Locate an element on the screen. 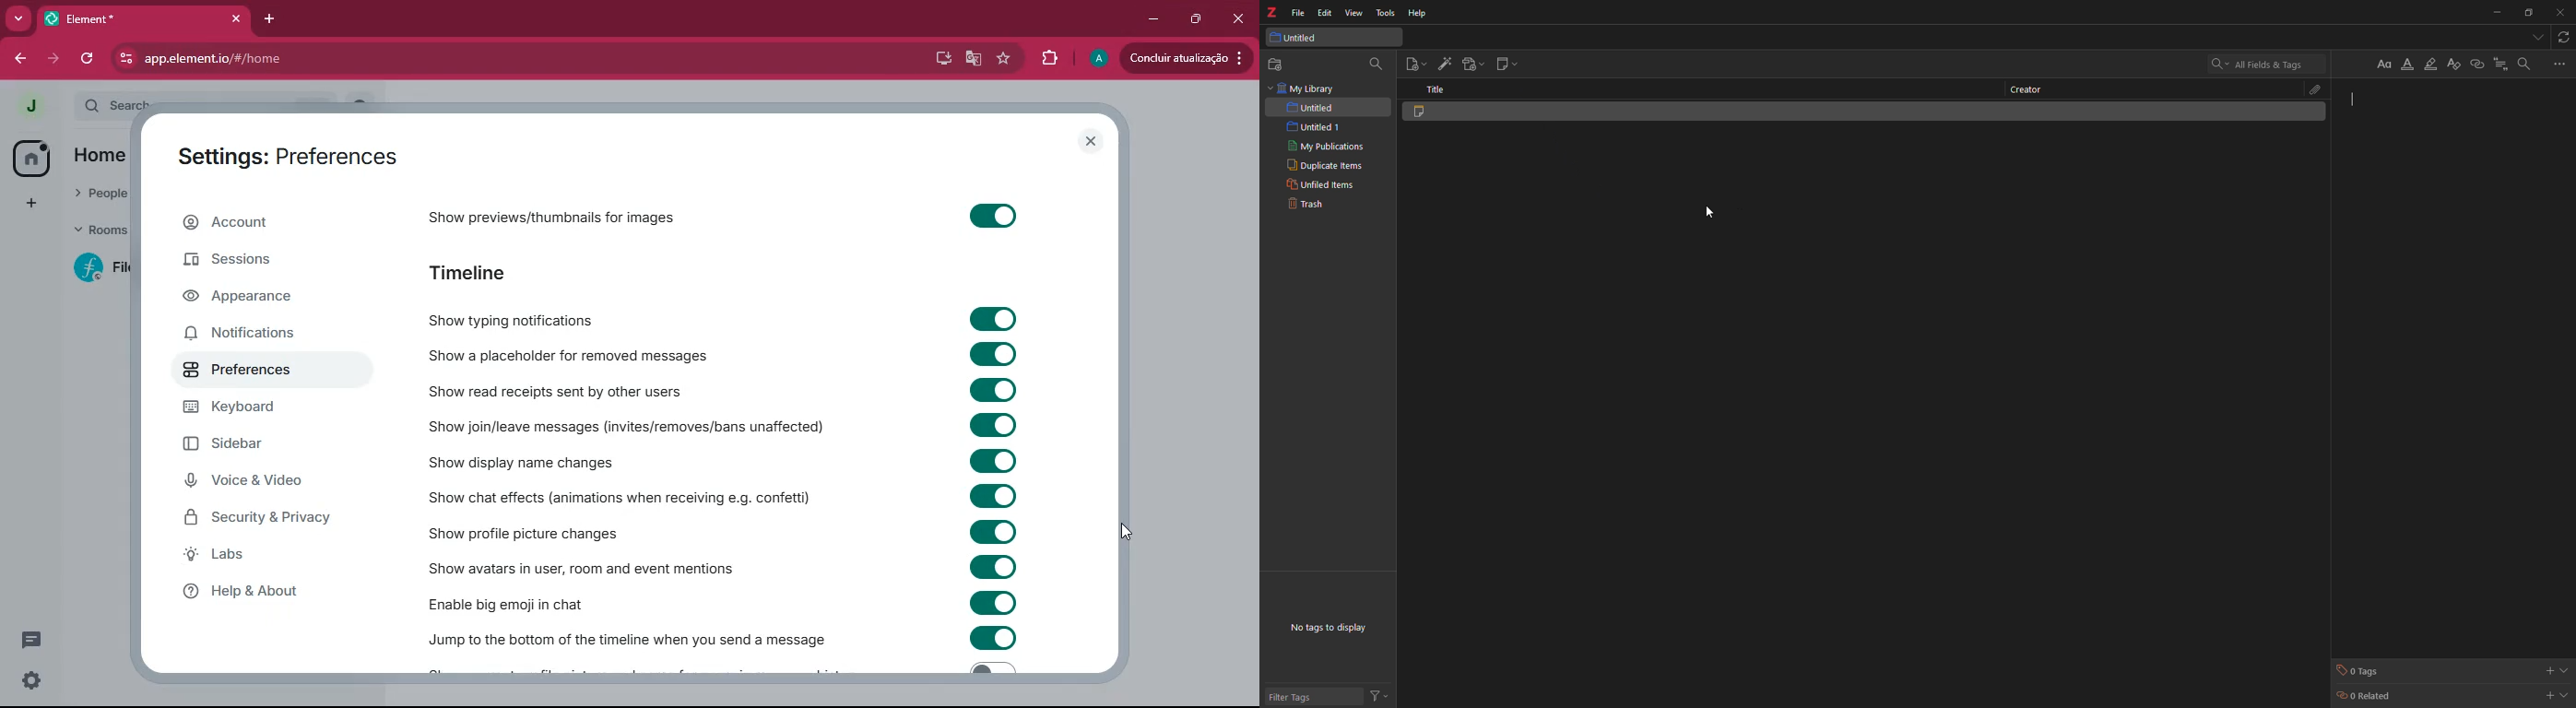 This screenshot has height=728, width=2576. minimize is located at coordinates (2492, 14).